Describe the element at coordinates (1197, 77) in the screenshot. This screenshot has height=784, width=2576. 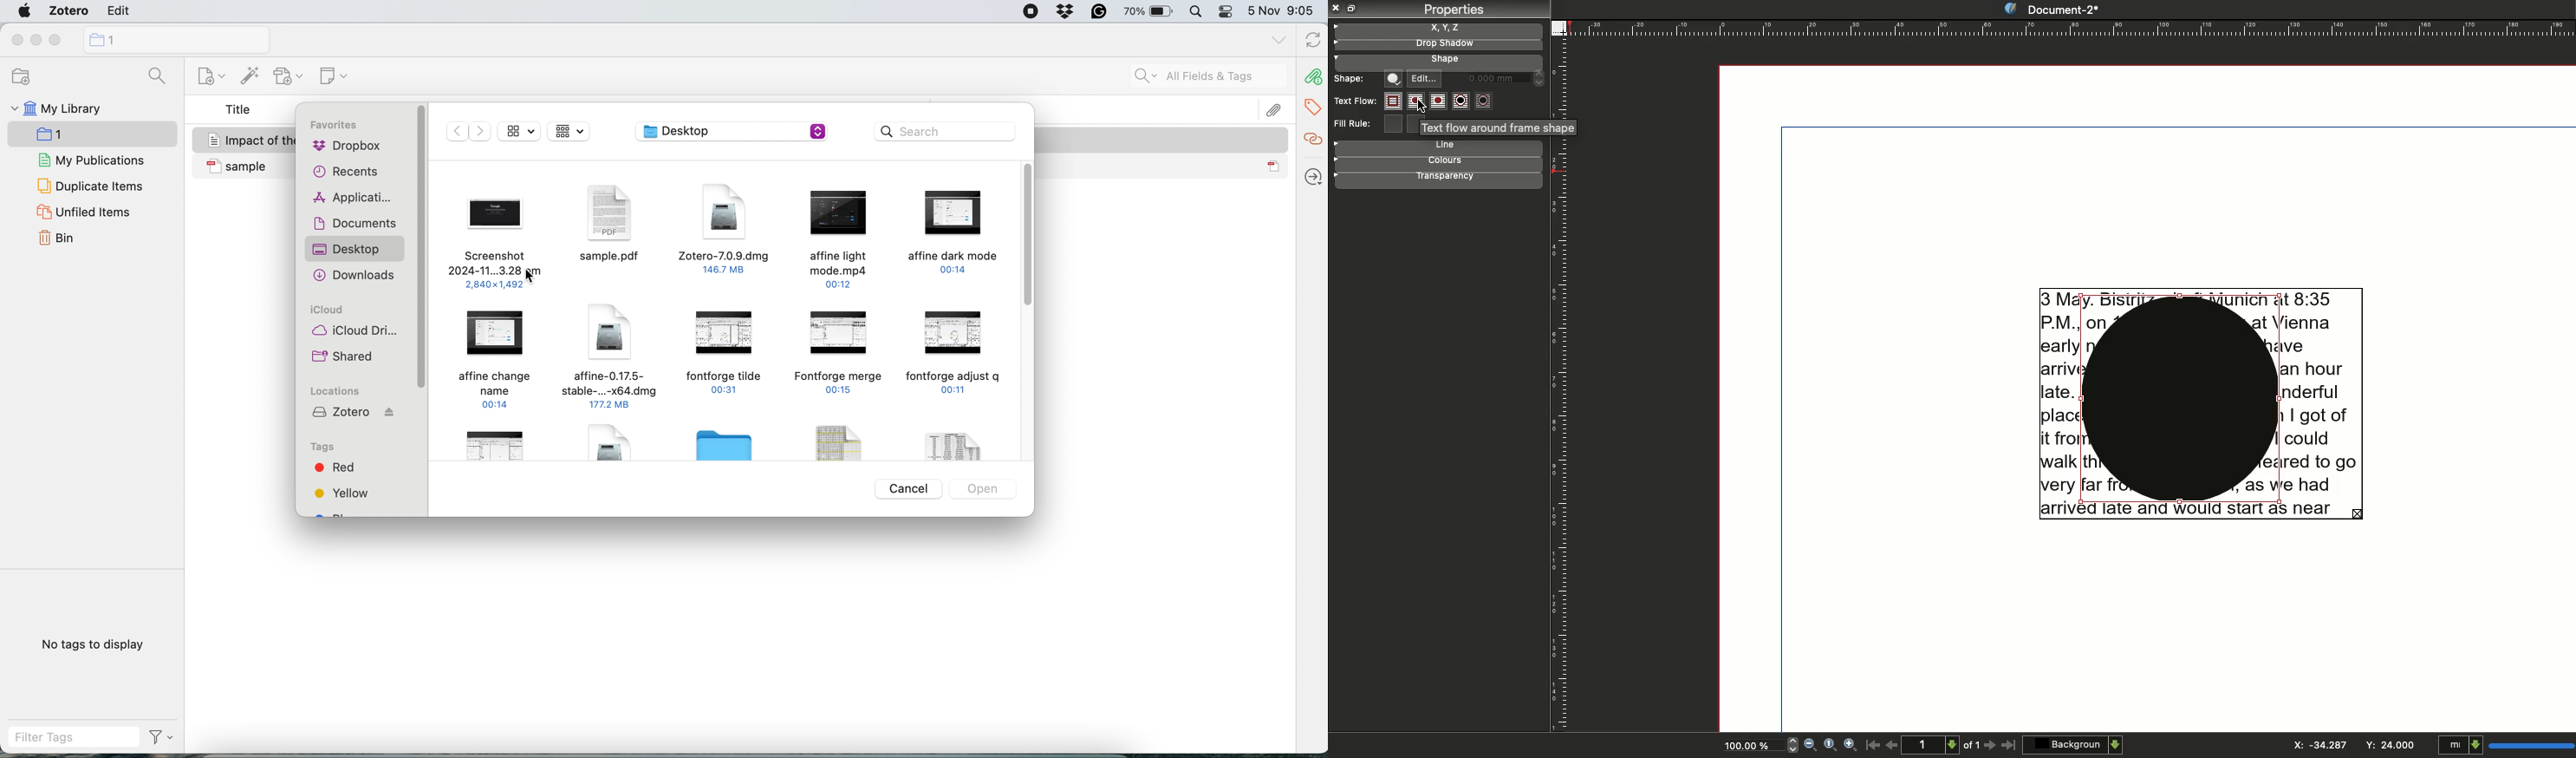
I see `all fields and tags` at that location.